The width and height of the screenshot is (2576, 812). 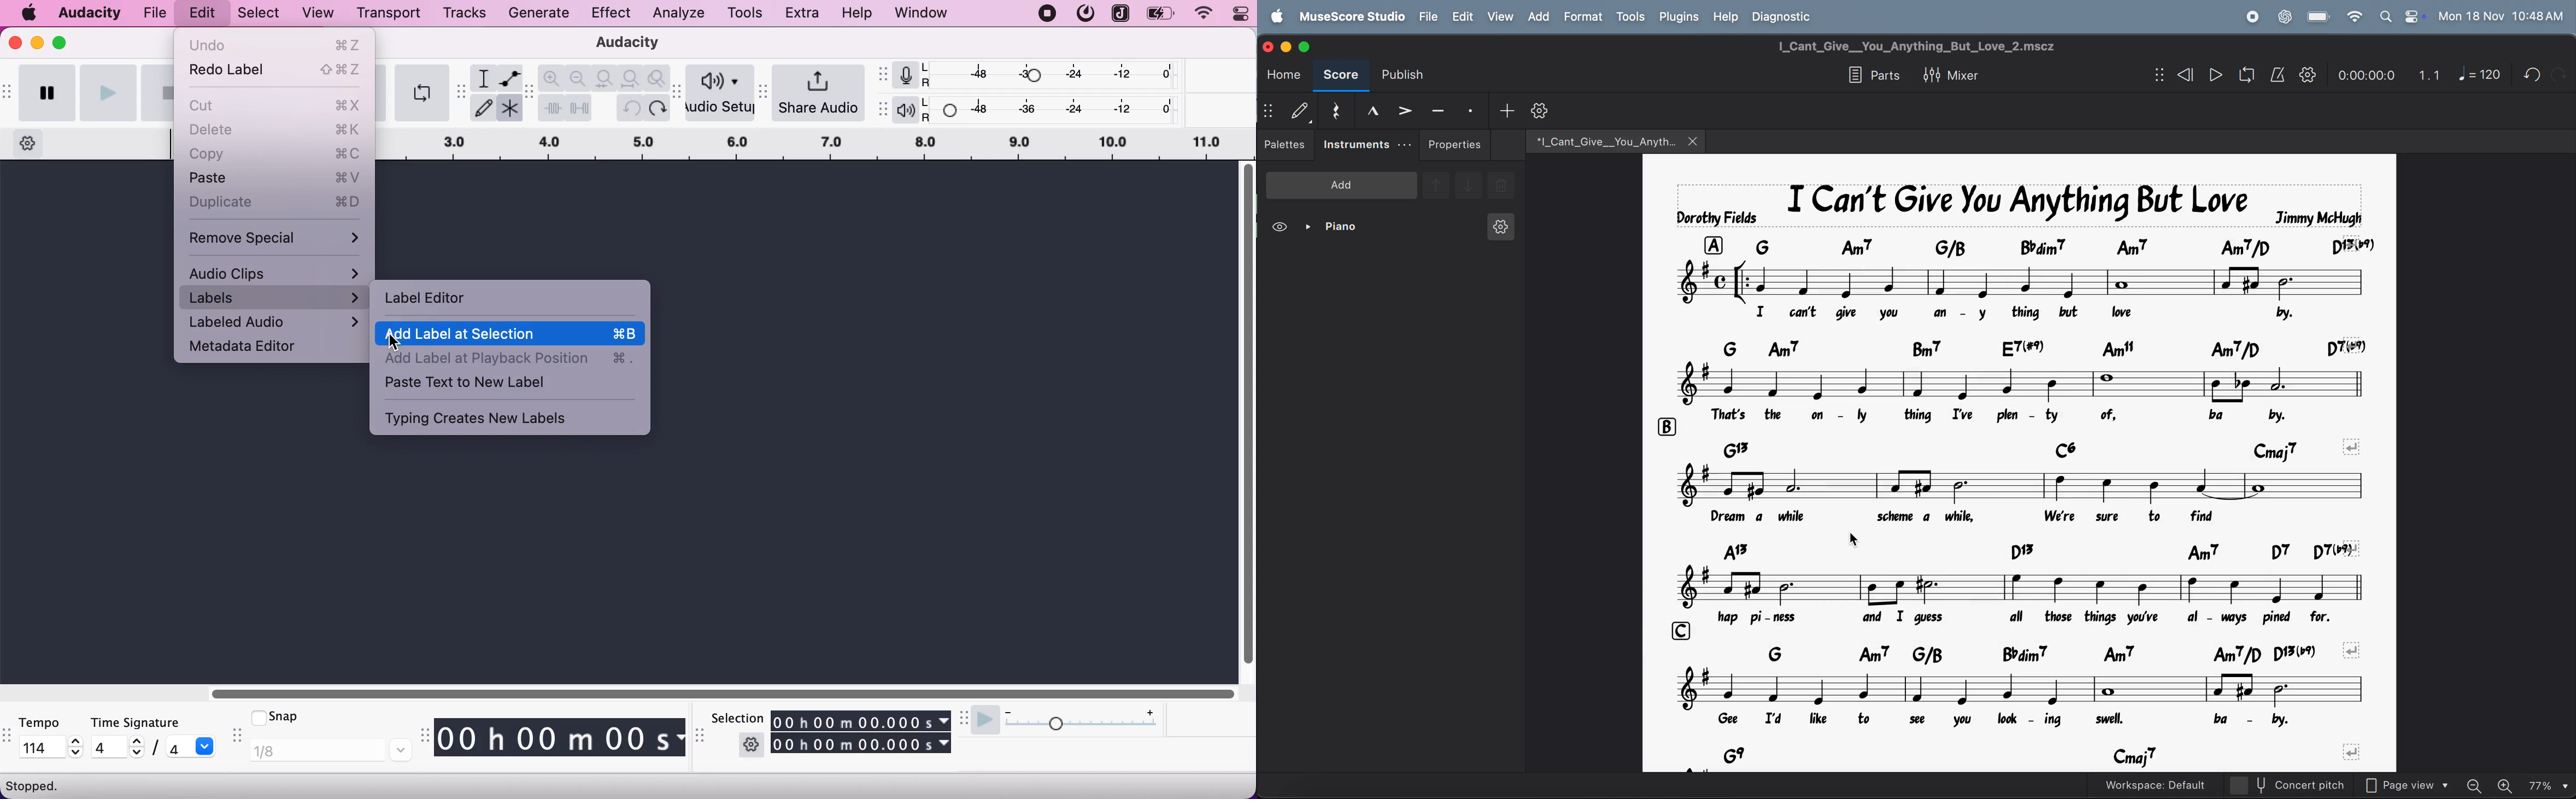 I want to click on metadata editor, so click(x=256, y=348).